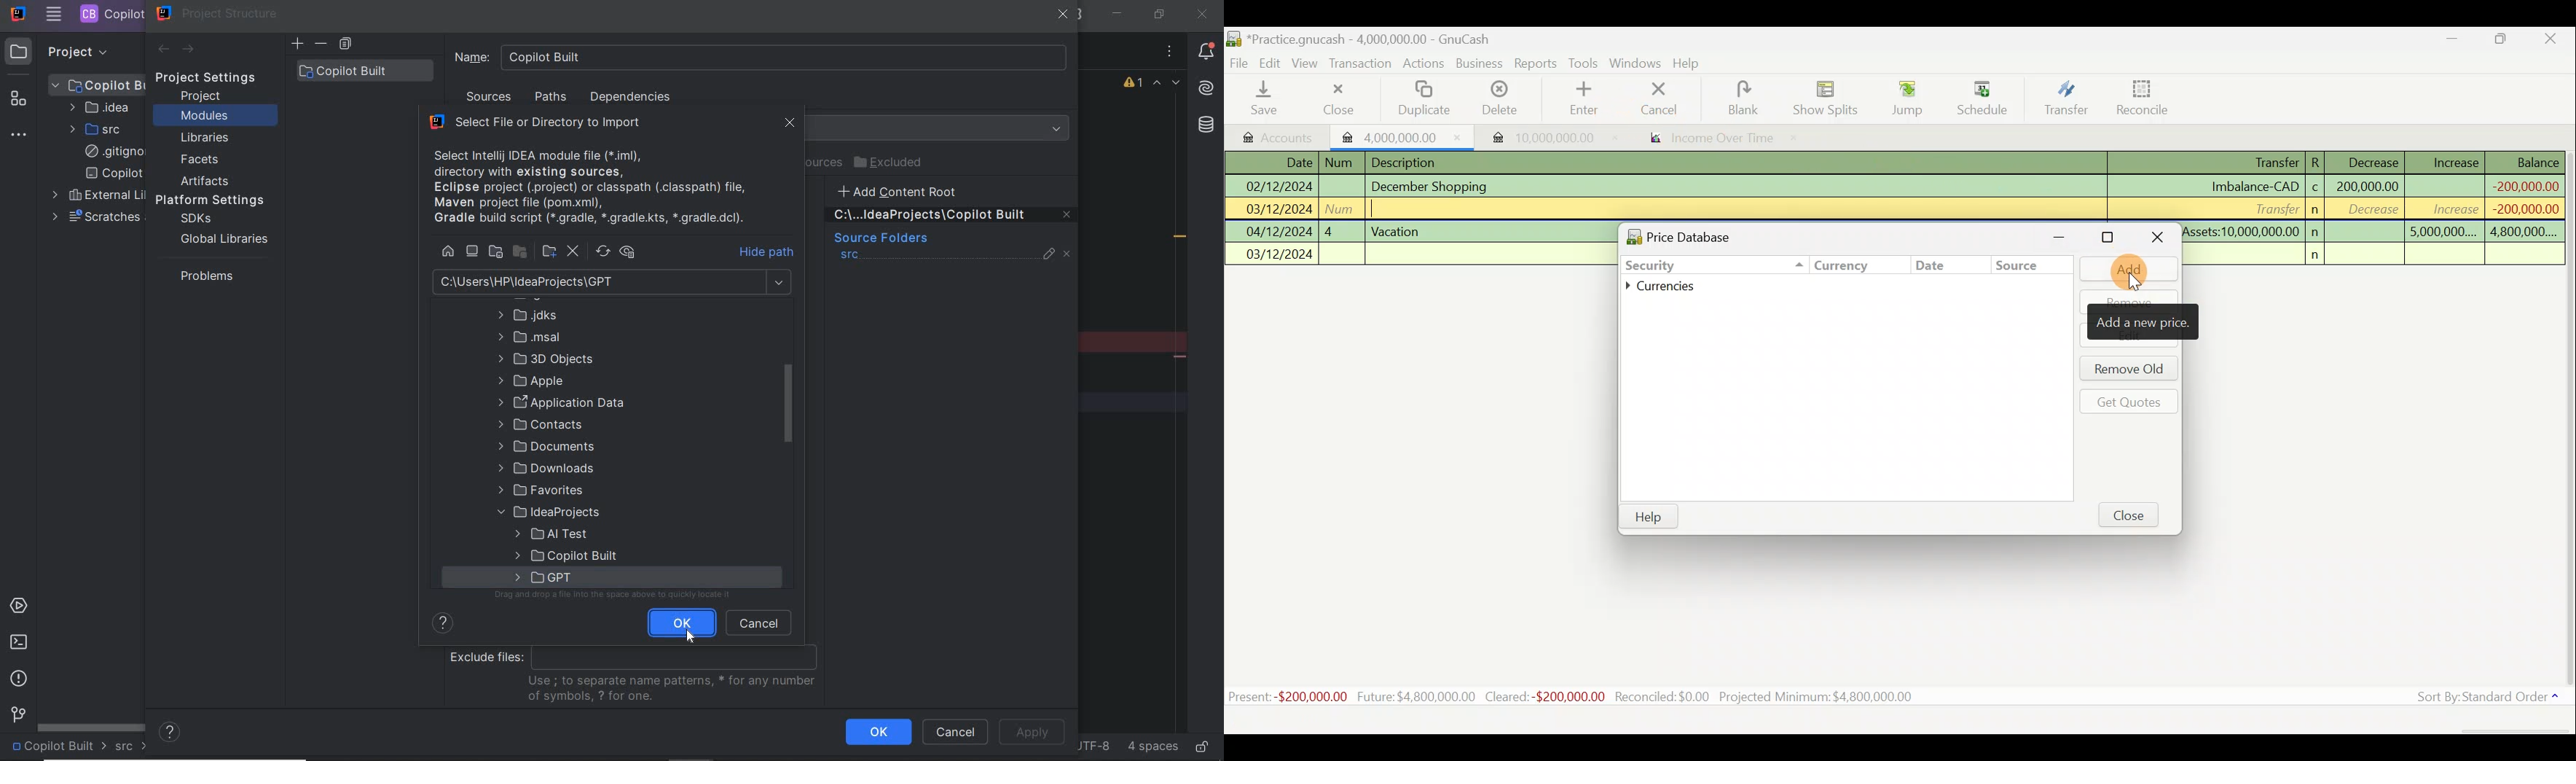 Image resolution: width=2576 pixels, height=784 pixels. Describe the element at coordinates (2366, 186) in the screenshot. I see `200,000,000` at that location.